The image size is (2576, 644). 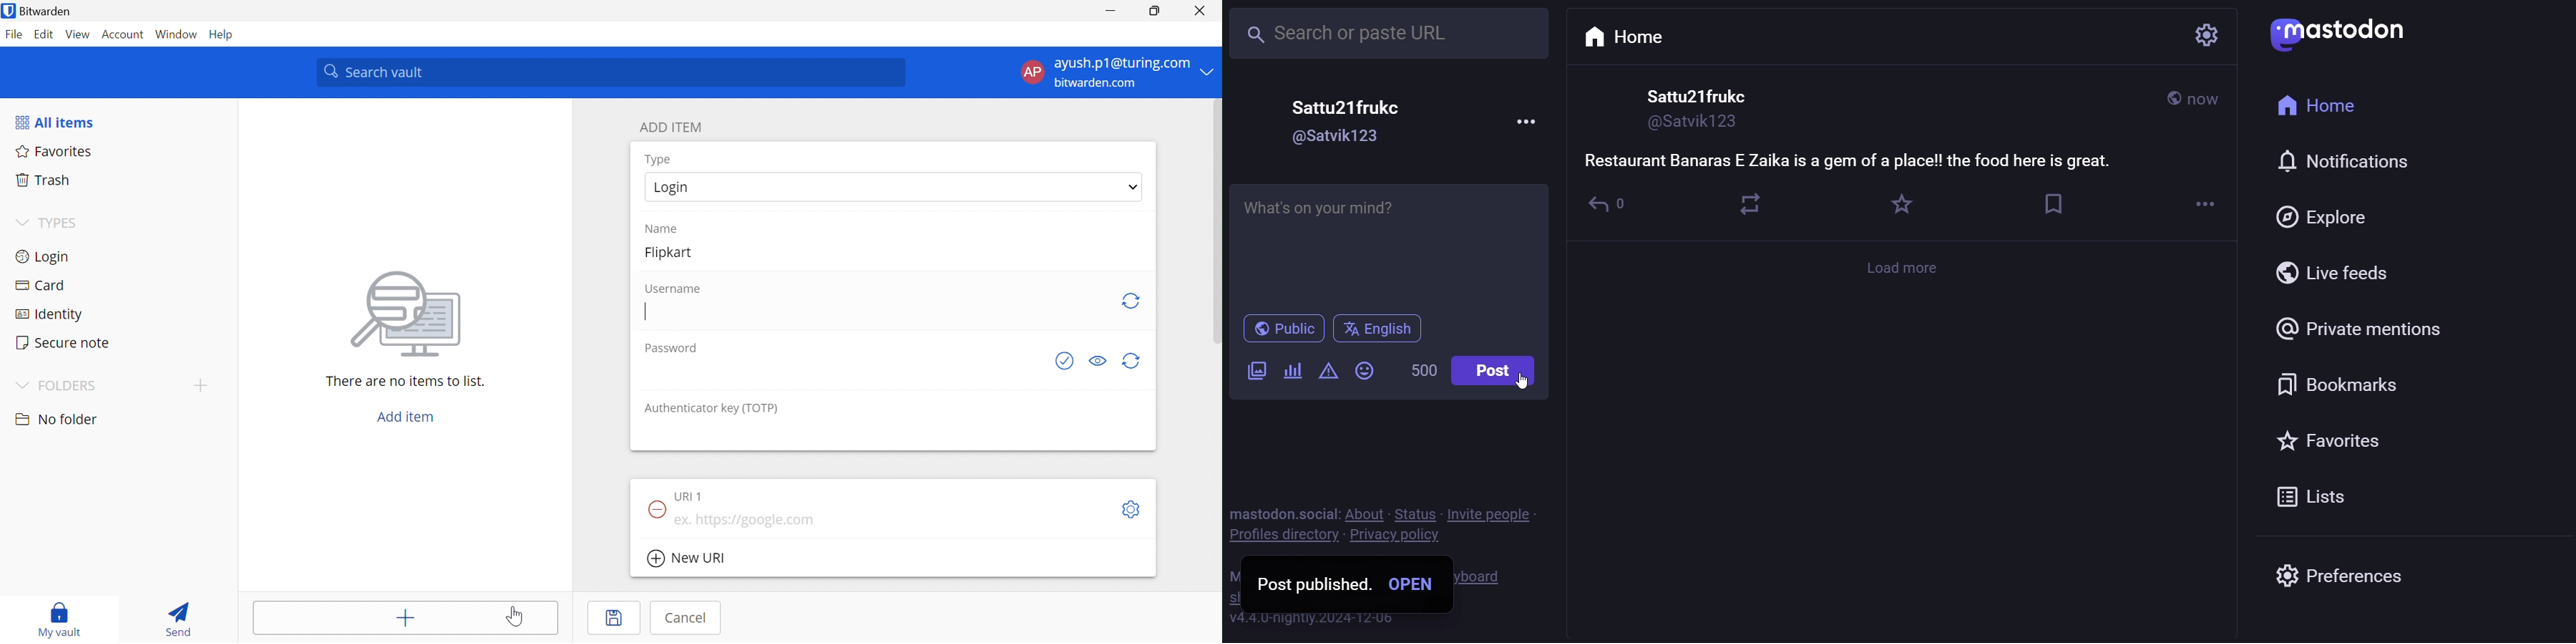 I want to click on New URL, so click(x=695, y=559).